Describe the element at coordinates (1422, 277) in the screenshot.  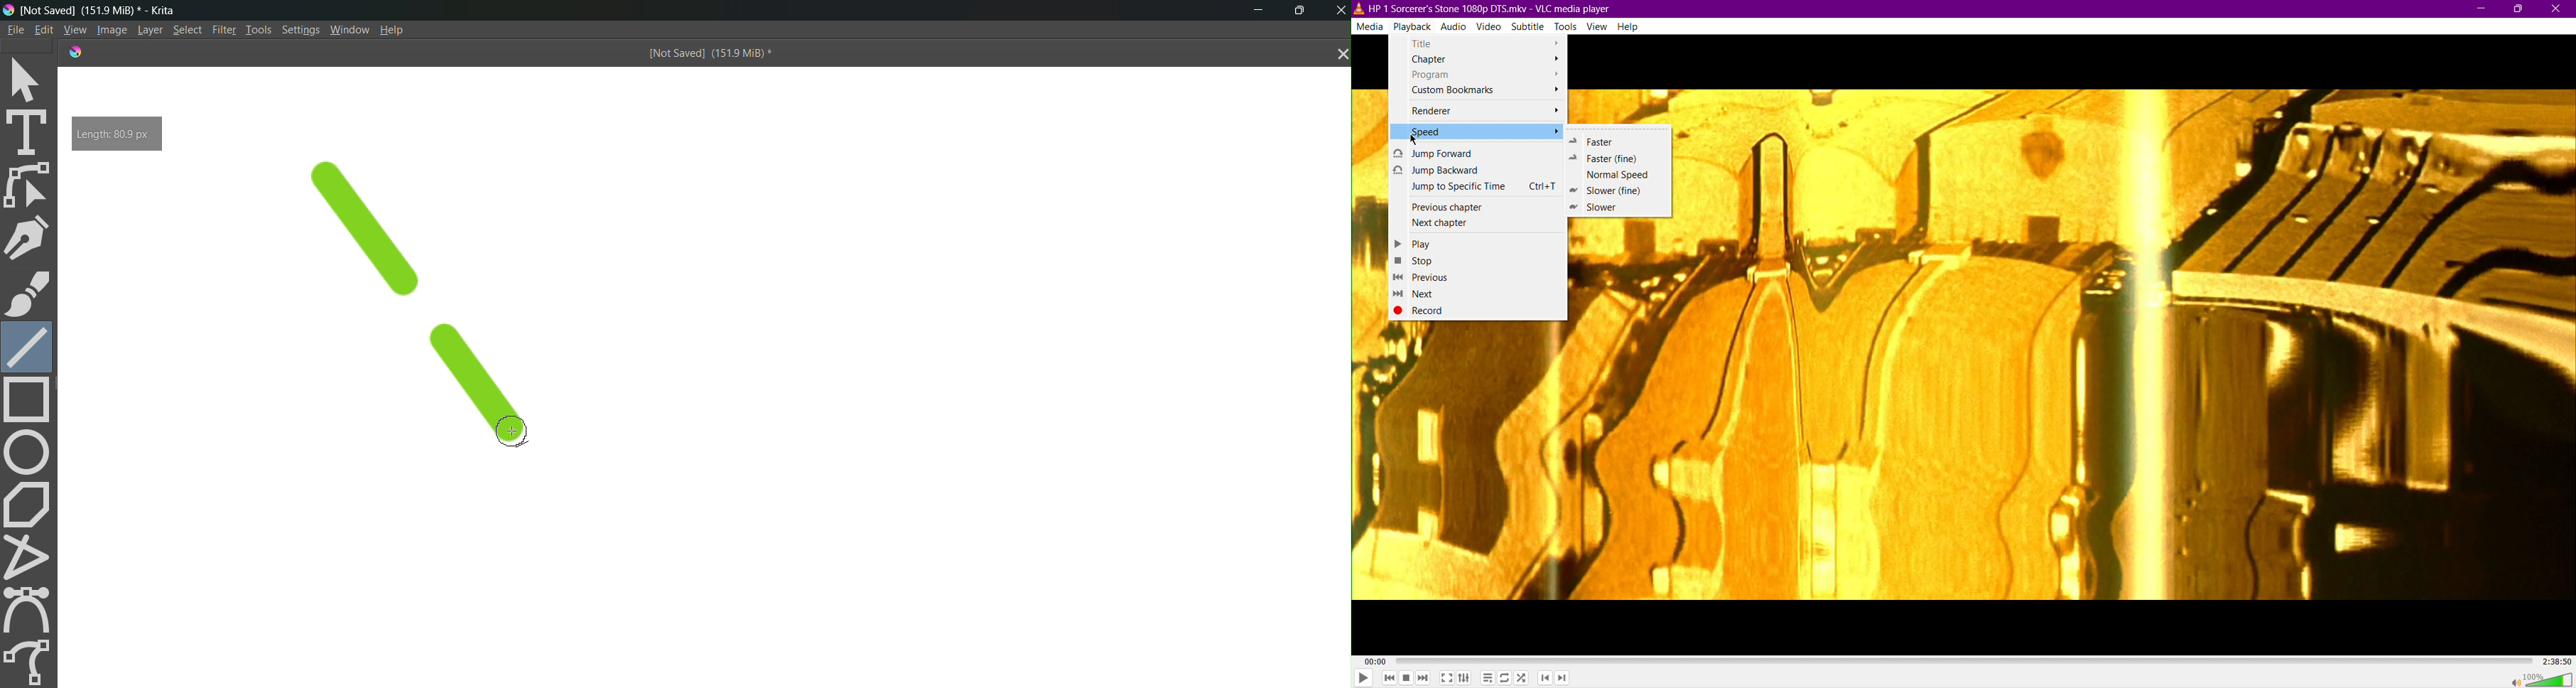
I see `Previous` at that location.